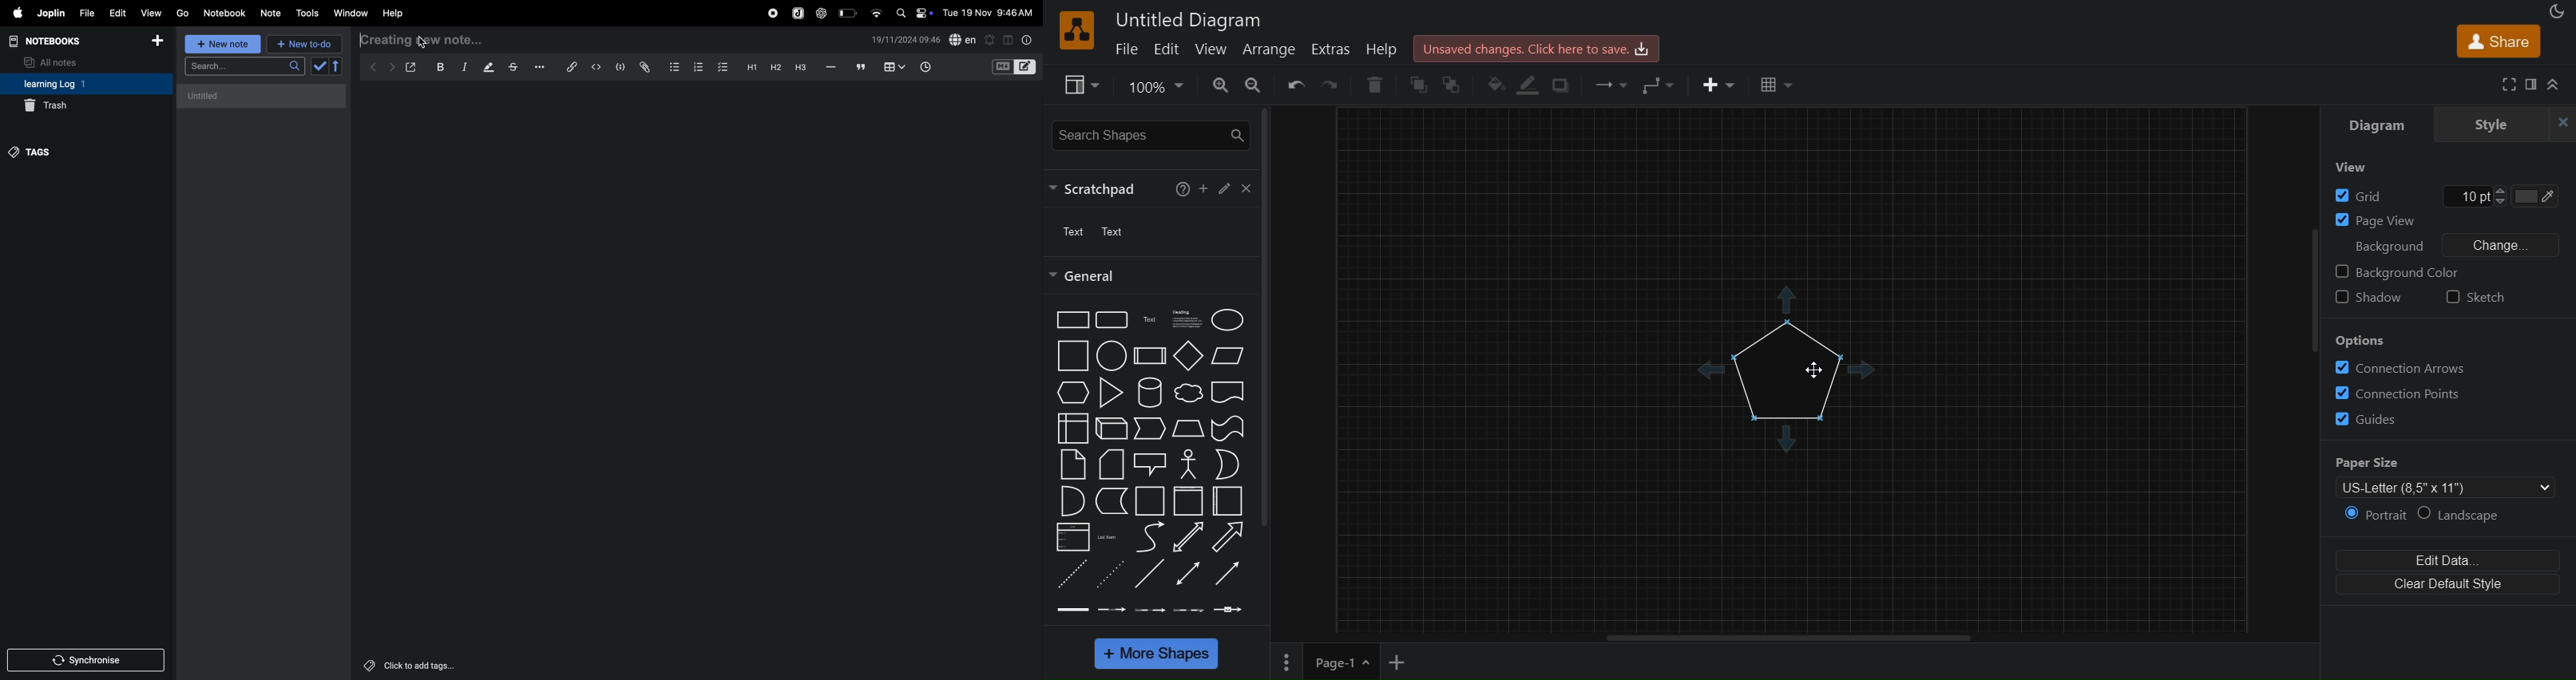  I want to click on forward, so click(392, 67).